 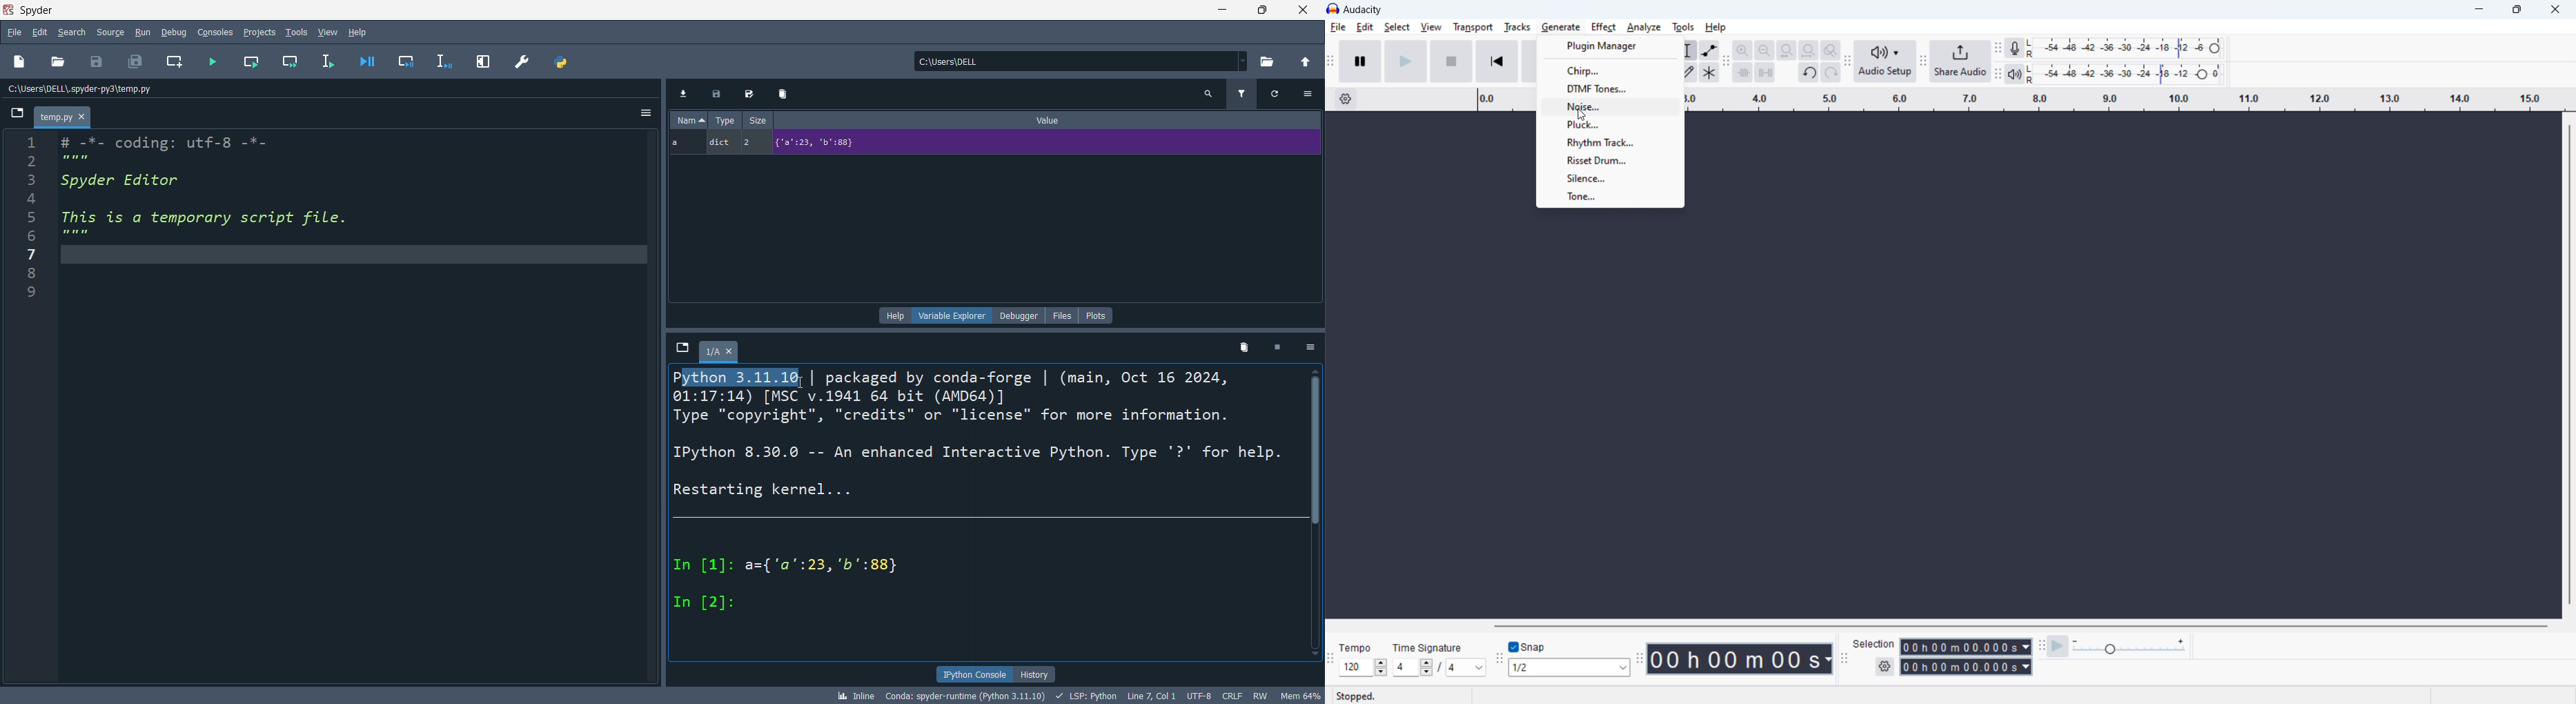 I want to click on recording meter, so click(x=2125, y=48).